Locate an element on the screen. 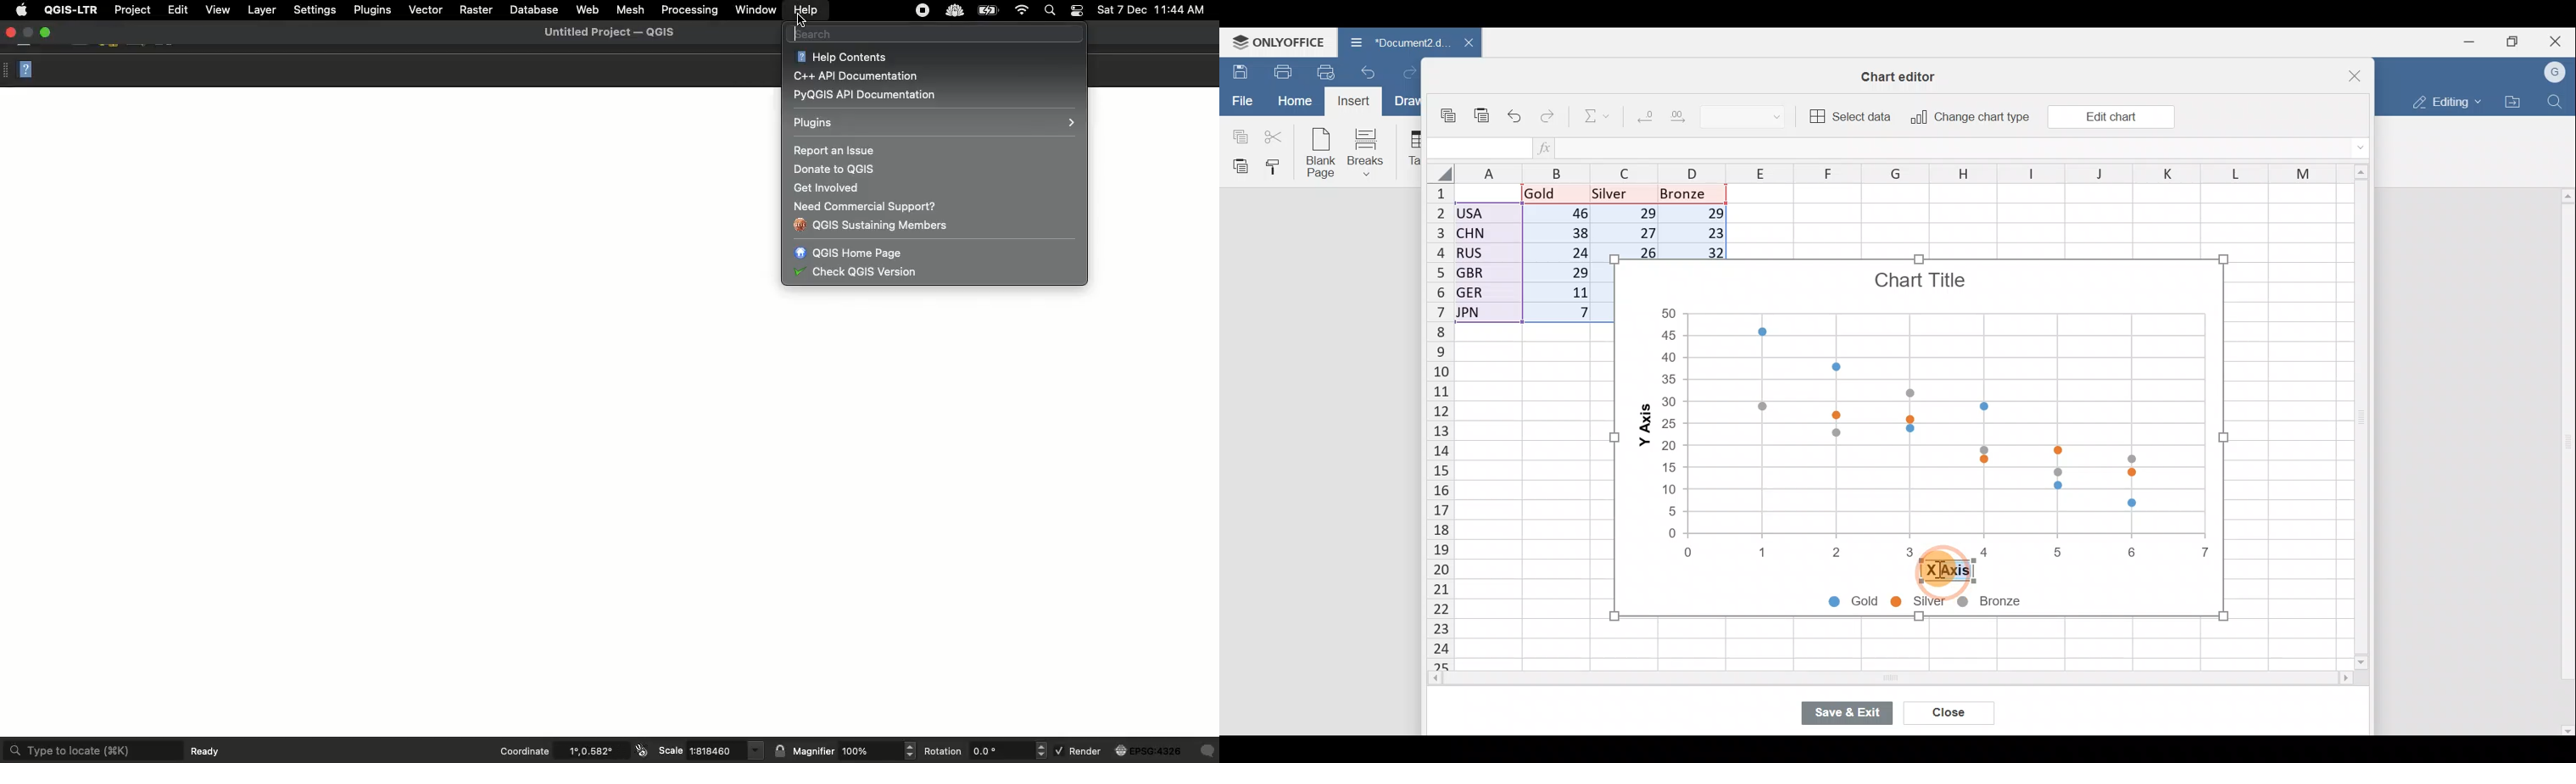 Image resolution: width=2576 pixels, height=784 pixels. Document2.d is located at coordinates (1392, 42).